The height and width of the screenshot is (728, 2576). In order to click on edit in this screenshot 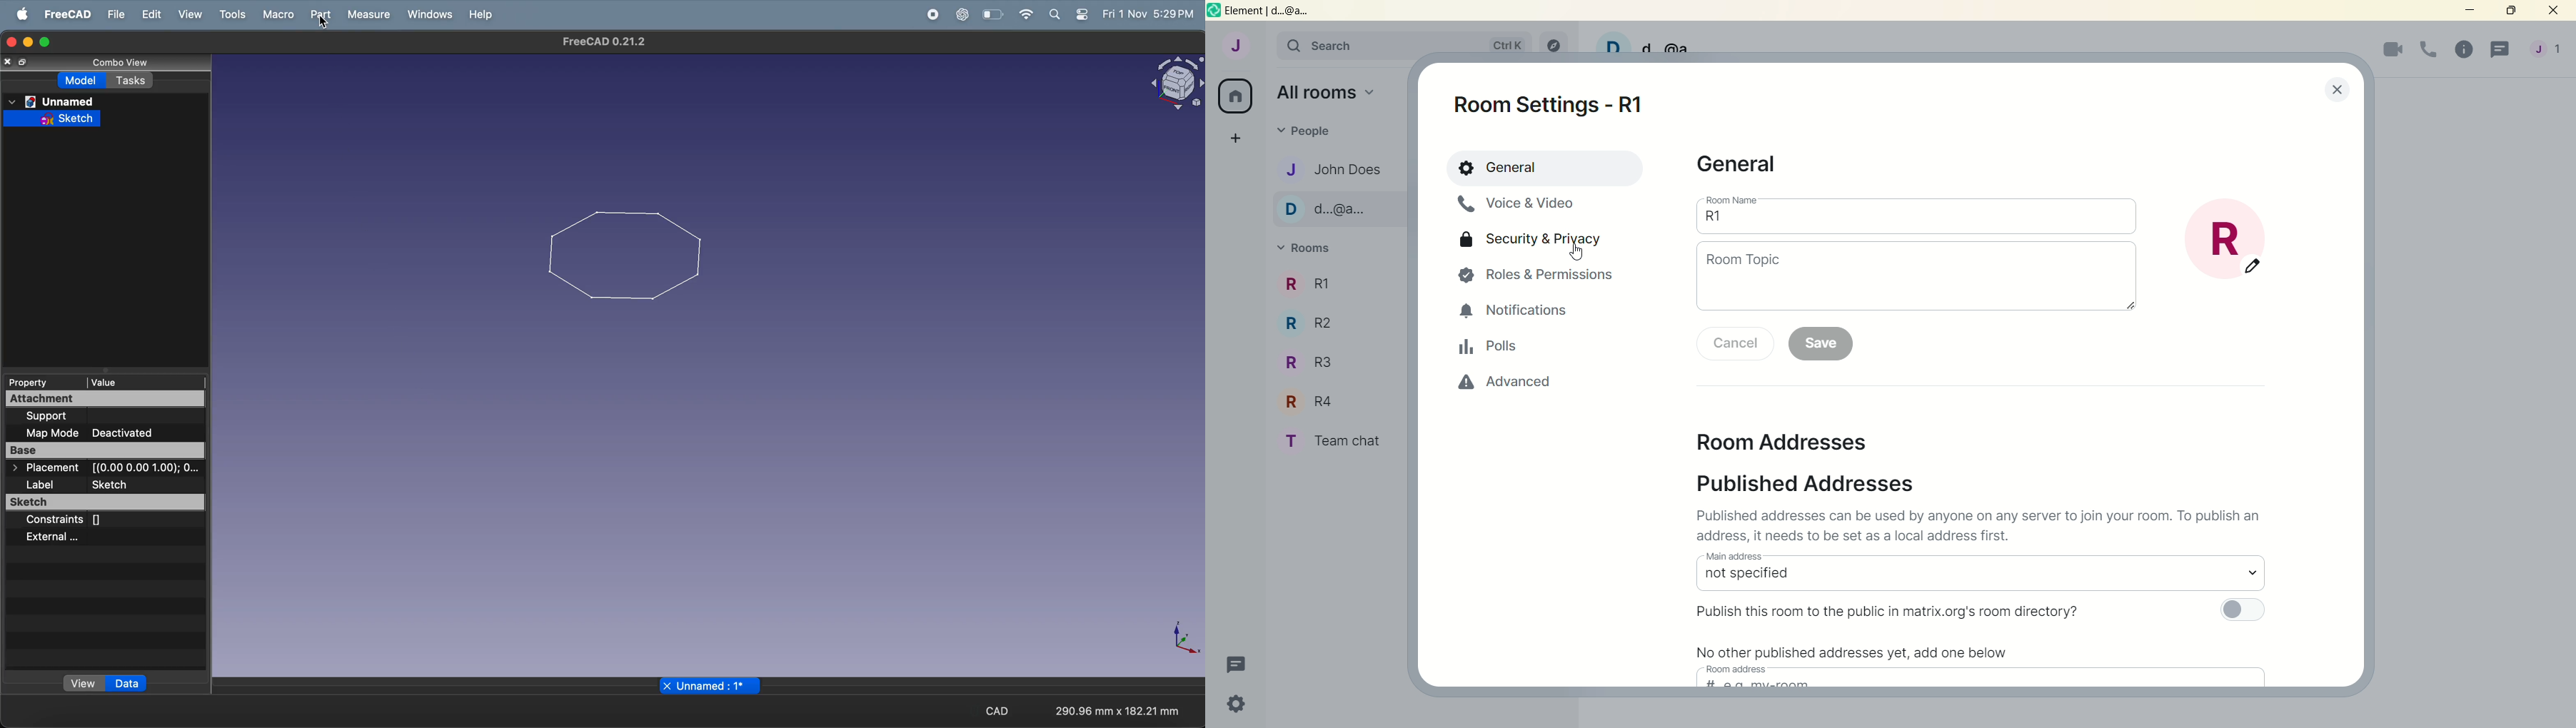, I will do `click(150, 14)`.